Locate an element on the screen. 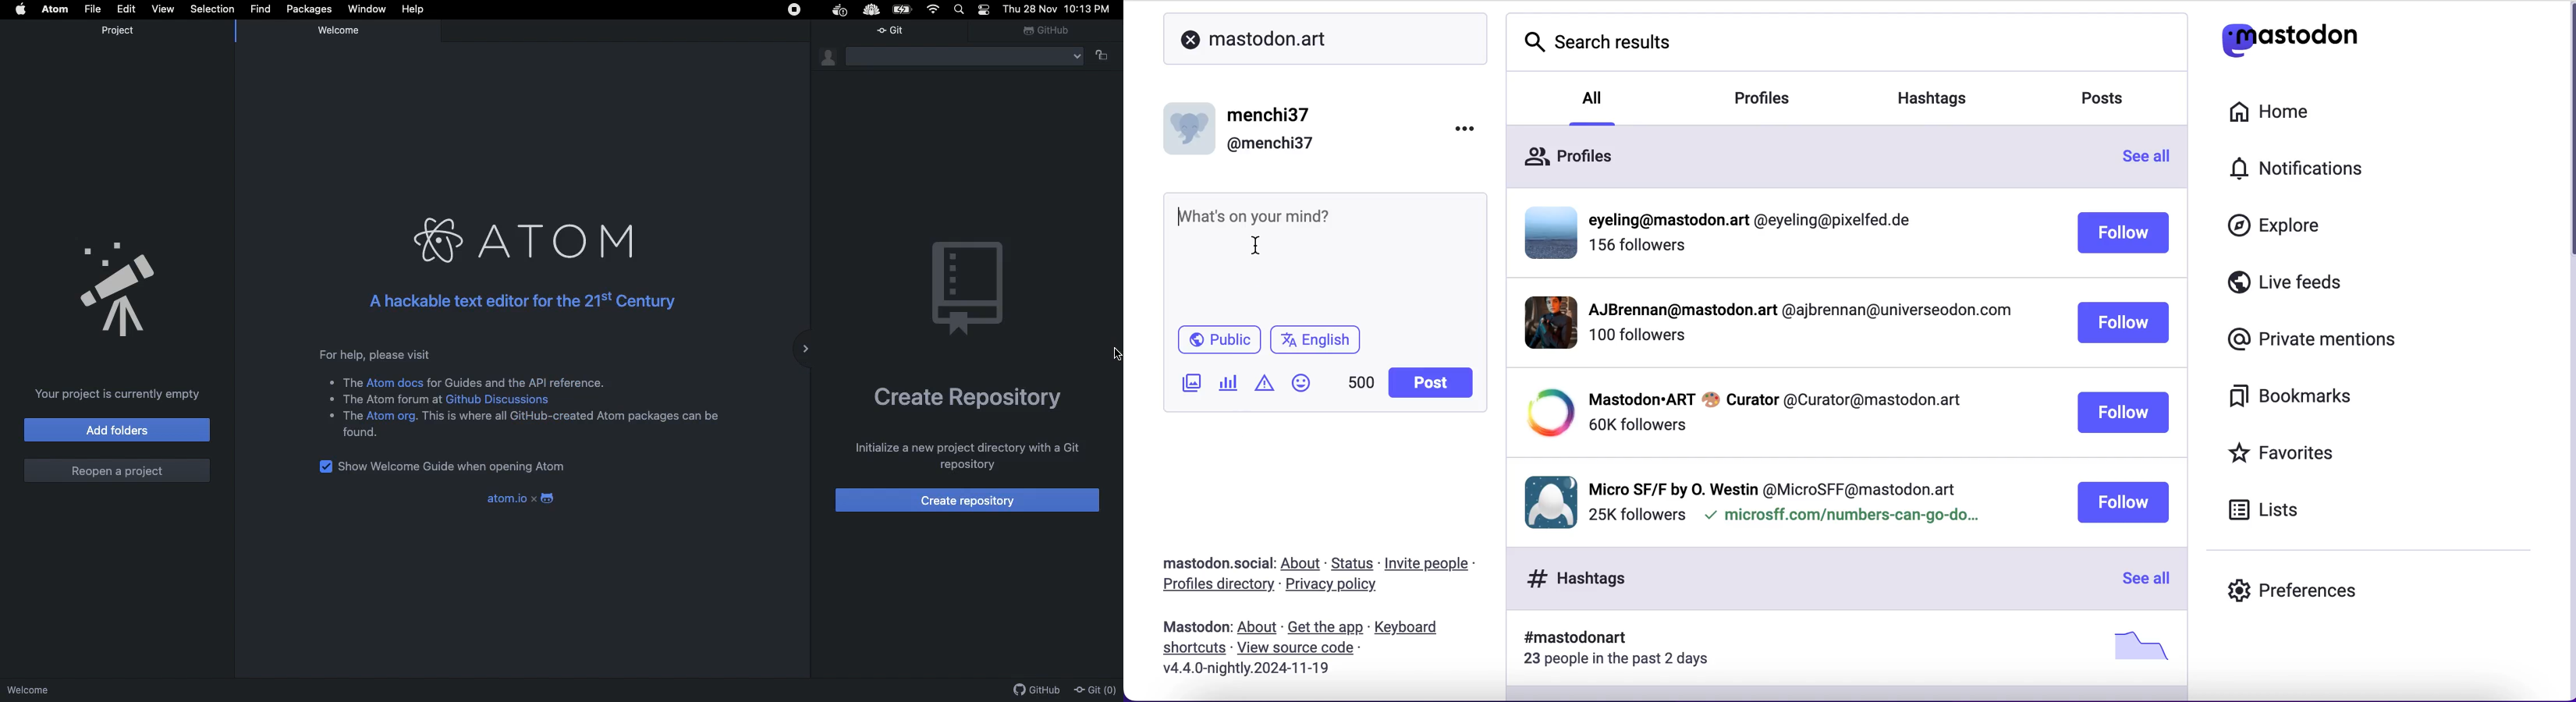 Image resolution: width=2576 pixels, height=728 pixels. Reopen a project is located at coordinates (119, 470).